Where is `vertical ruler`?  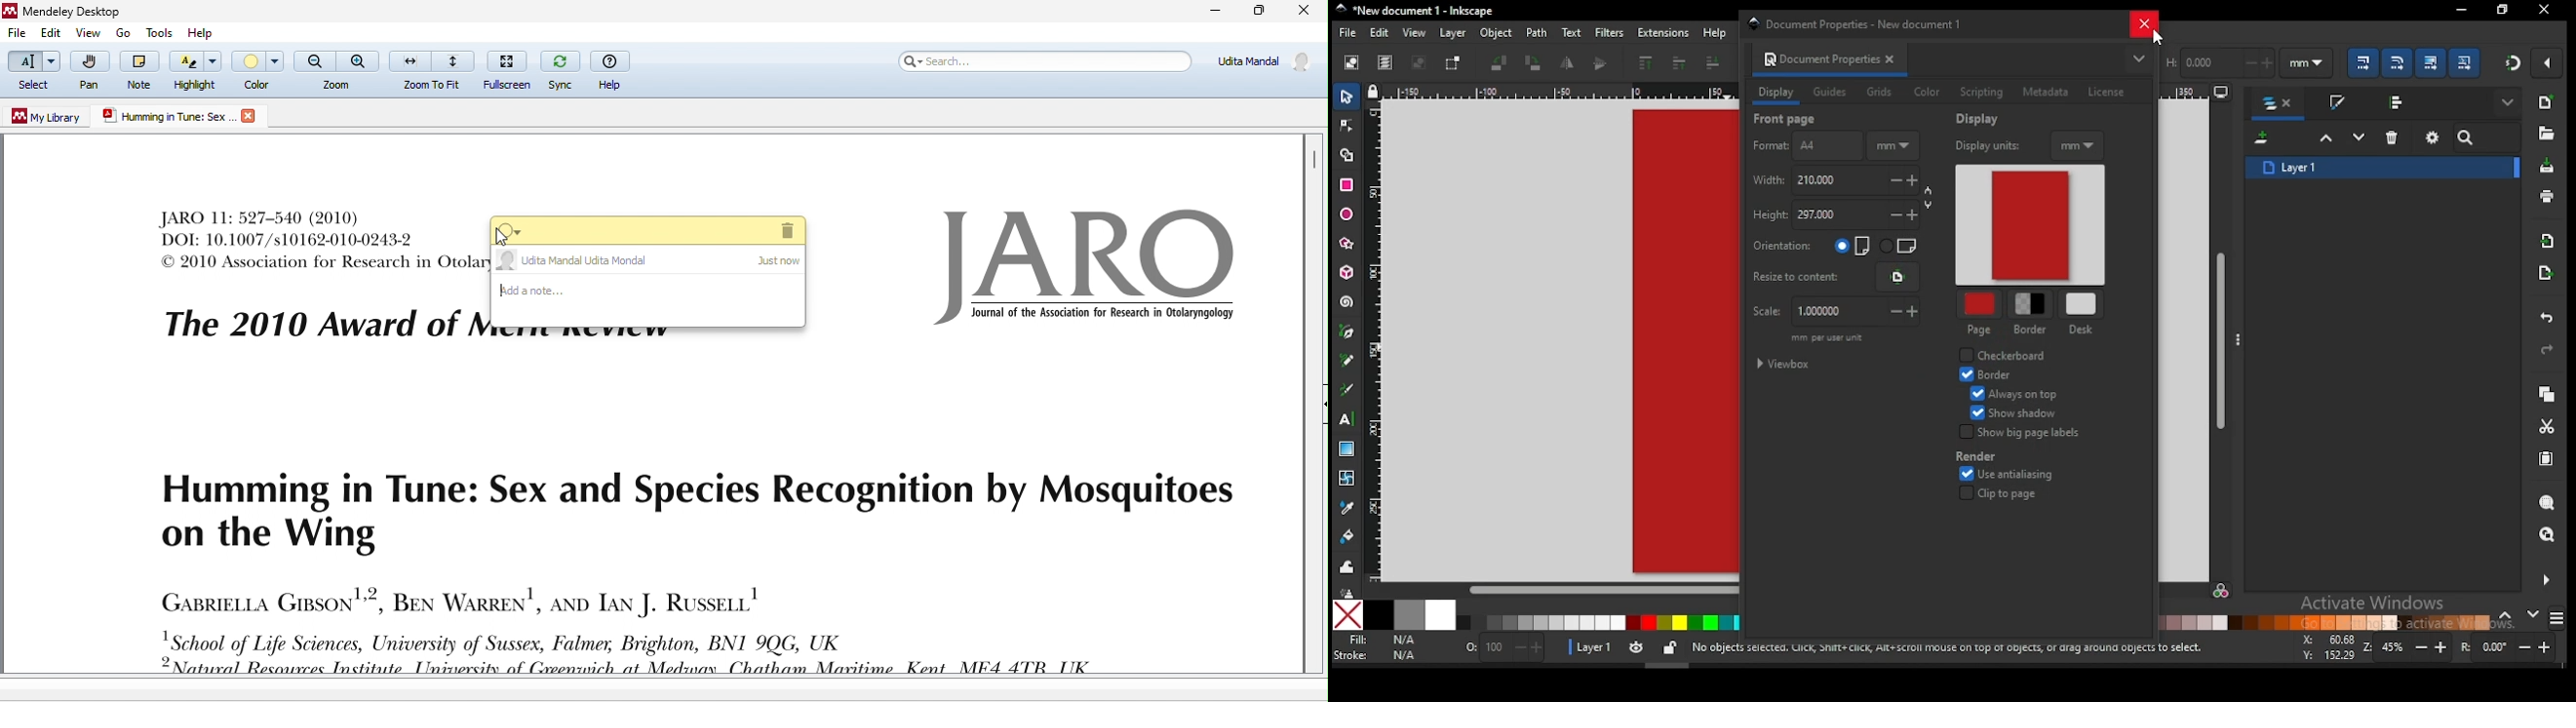
vertical ruler is located at coordinates (1379, 339).